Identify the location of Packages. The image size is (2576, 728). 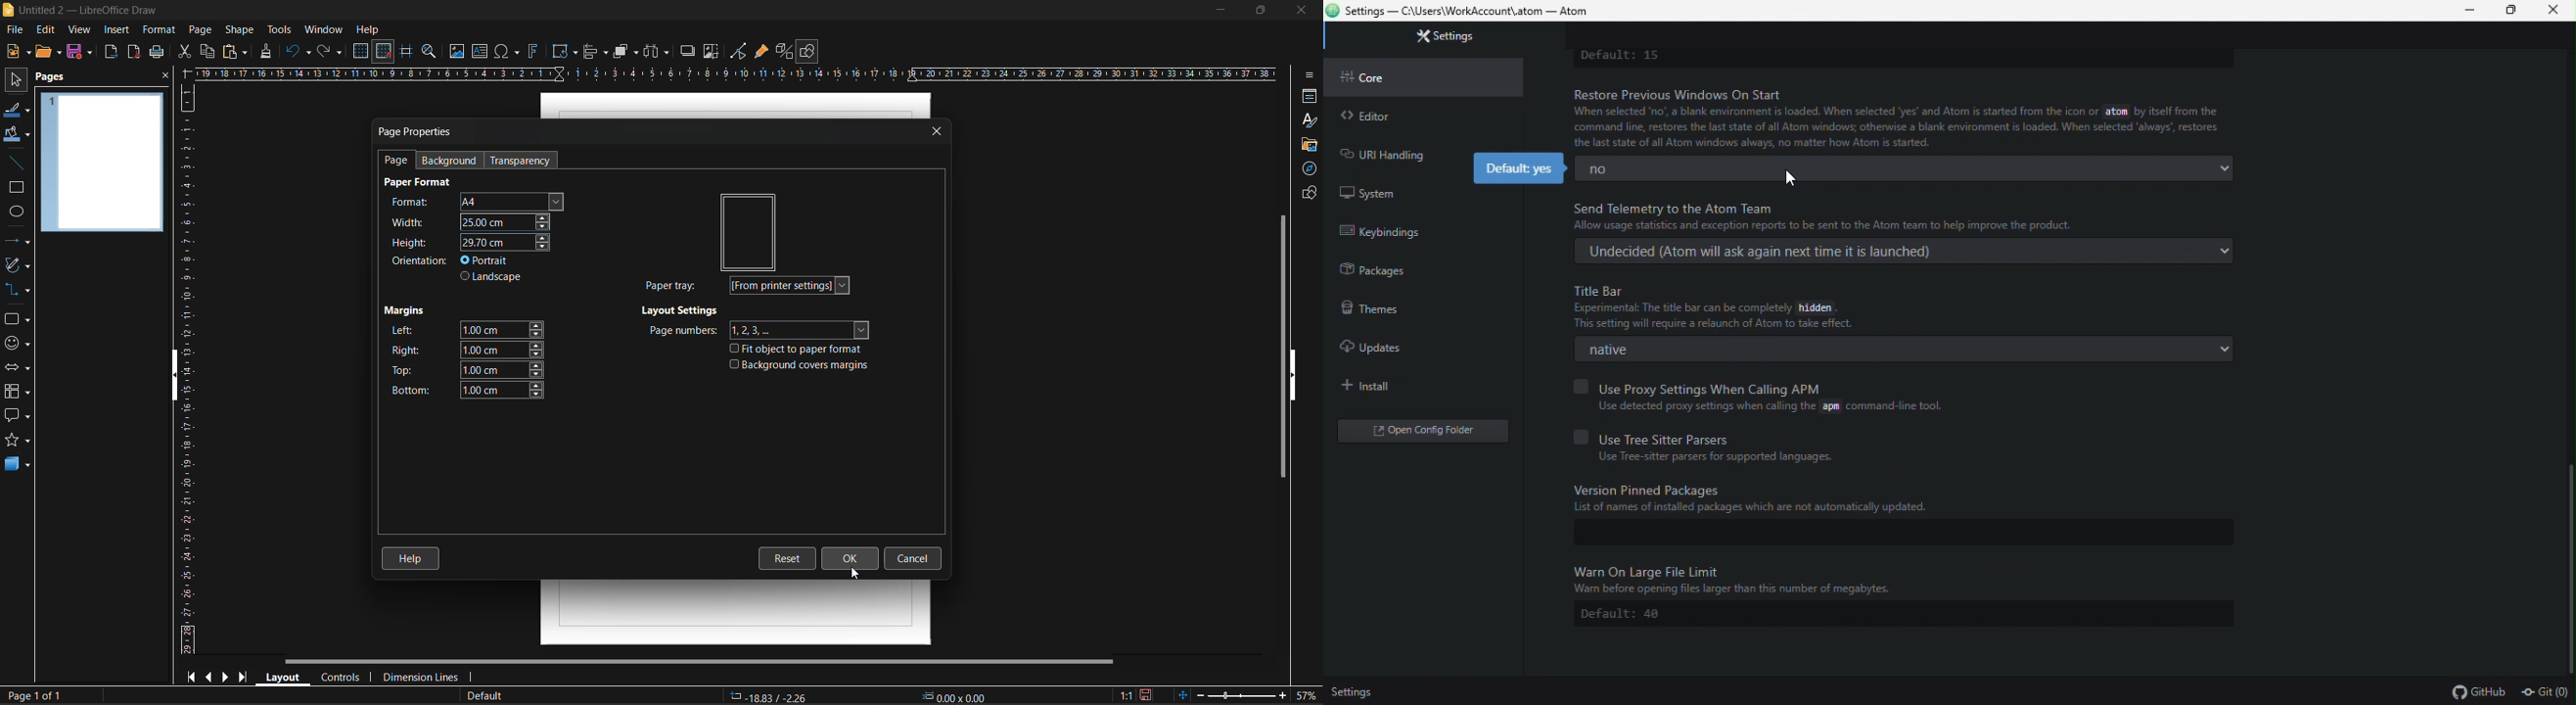
(1374, 274).